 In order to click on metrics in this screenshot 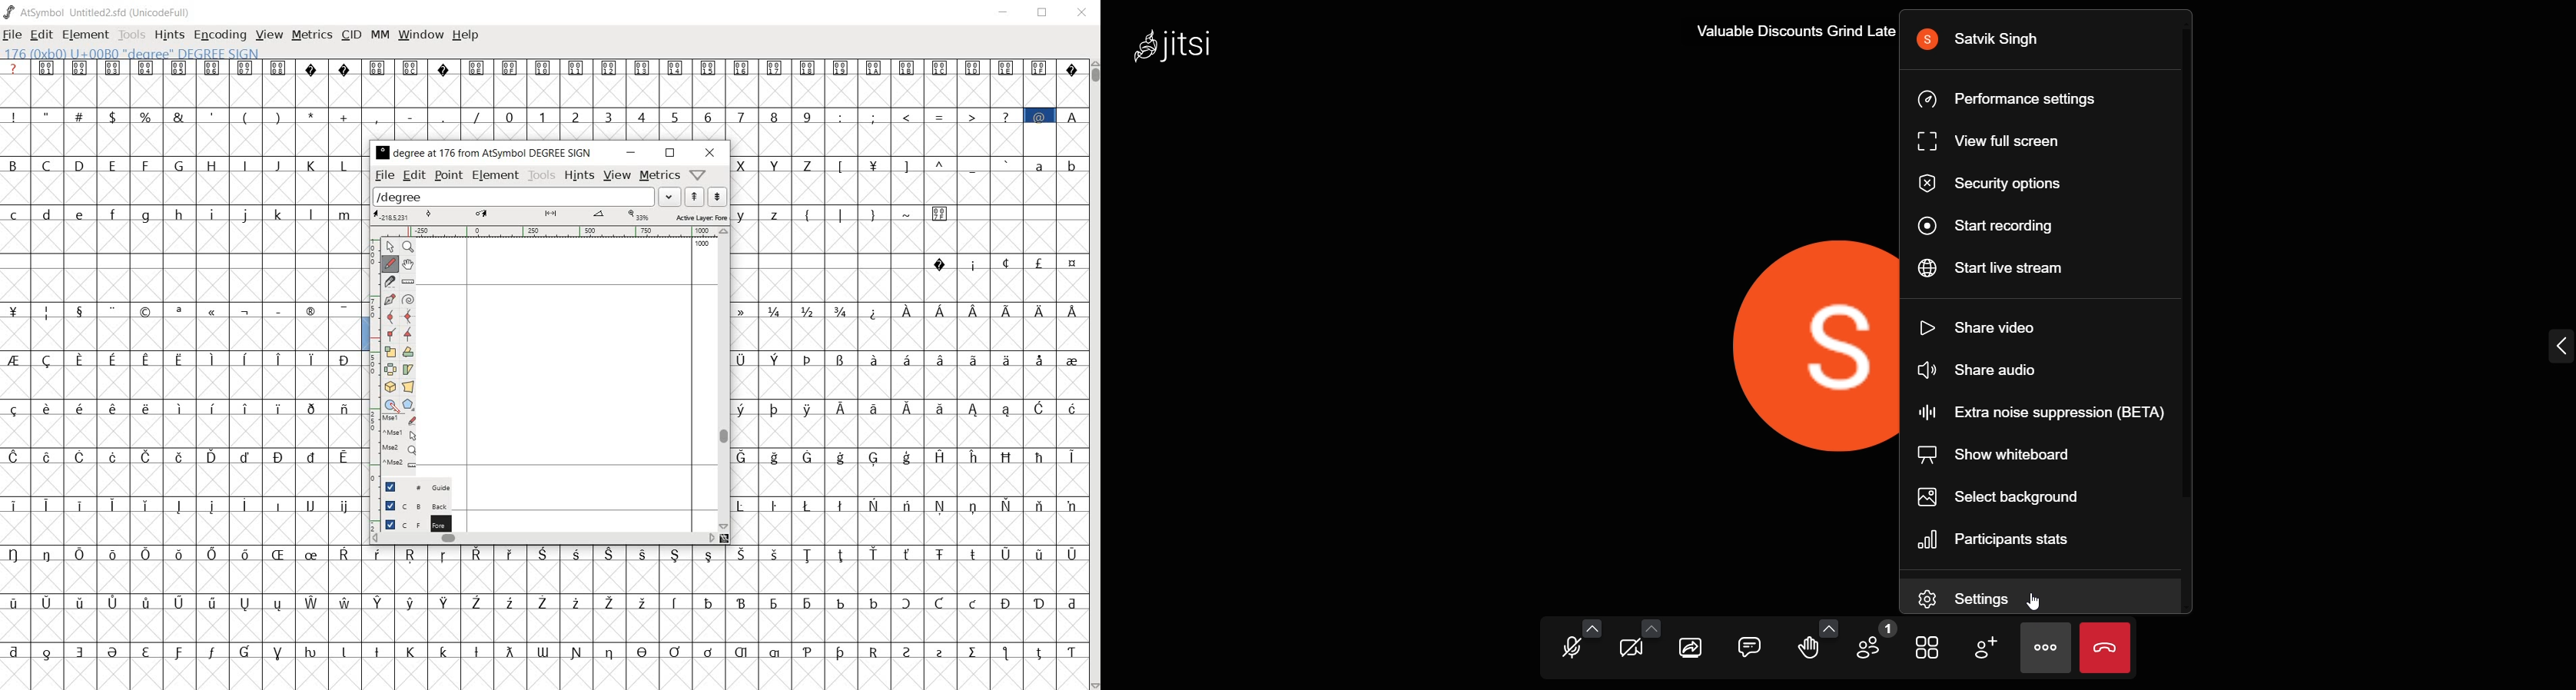, I will do `click(659, 176)`.